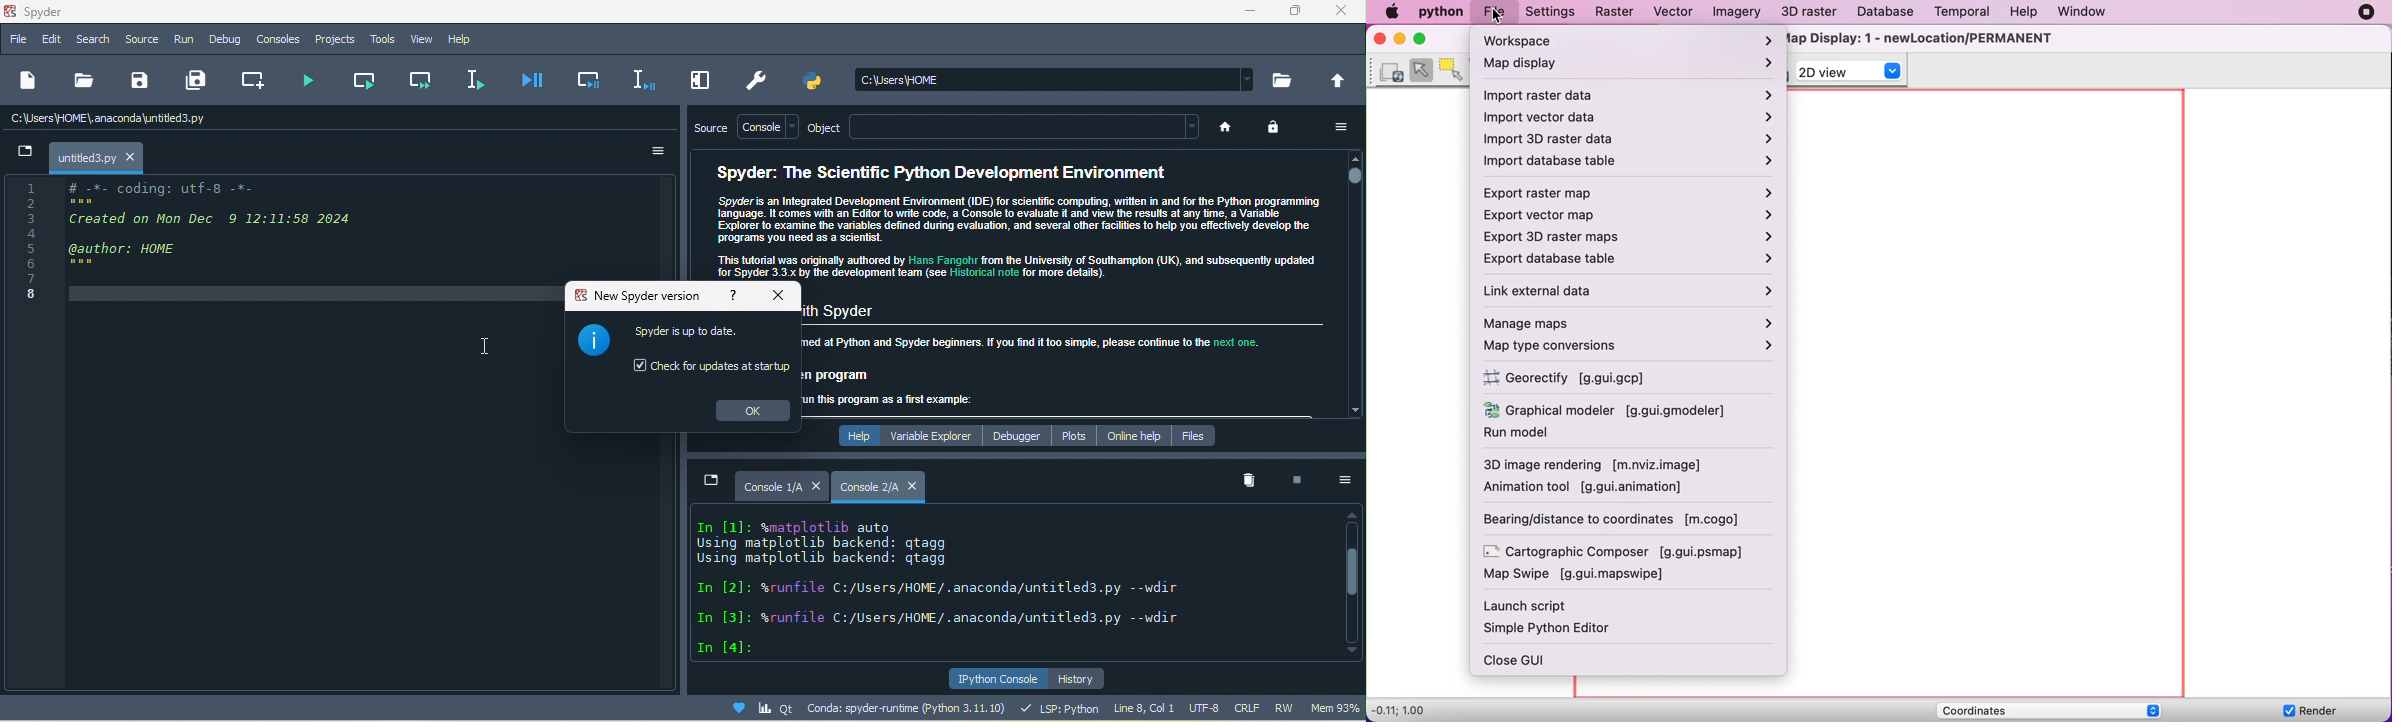 The image size is (2408, 728). I want to click on new, so click(30, 84).